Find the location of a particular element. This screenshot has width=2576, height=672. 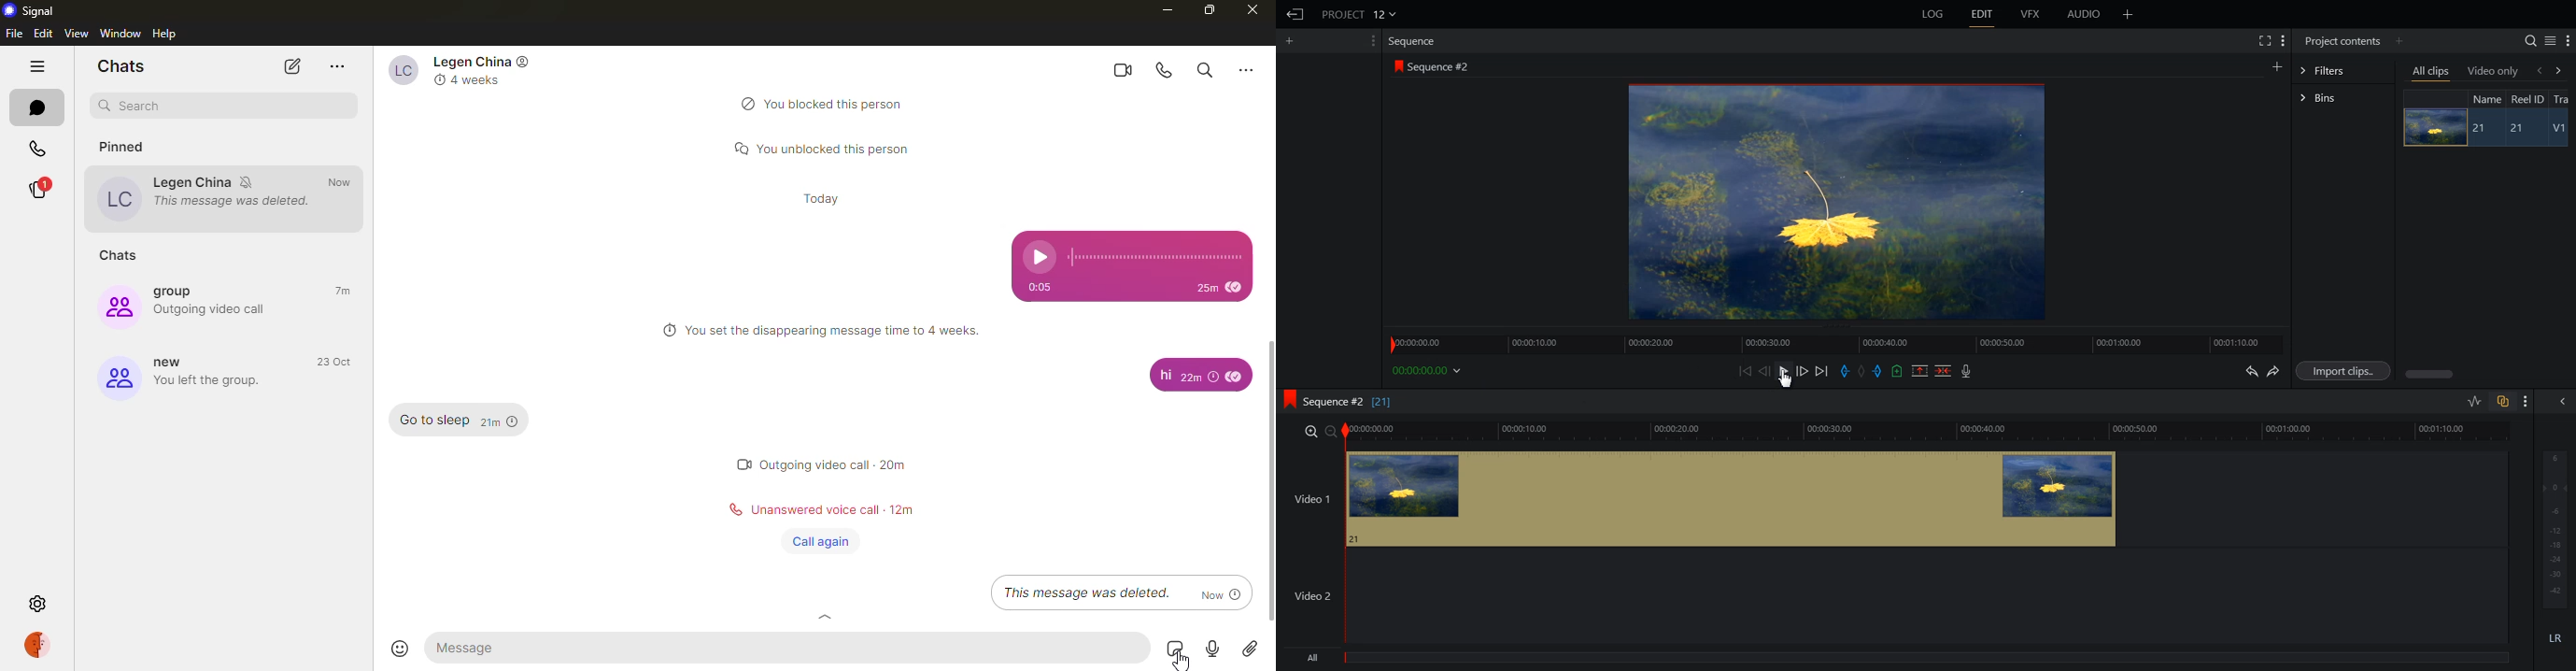

backward is located at coordinates (2539, 70).